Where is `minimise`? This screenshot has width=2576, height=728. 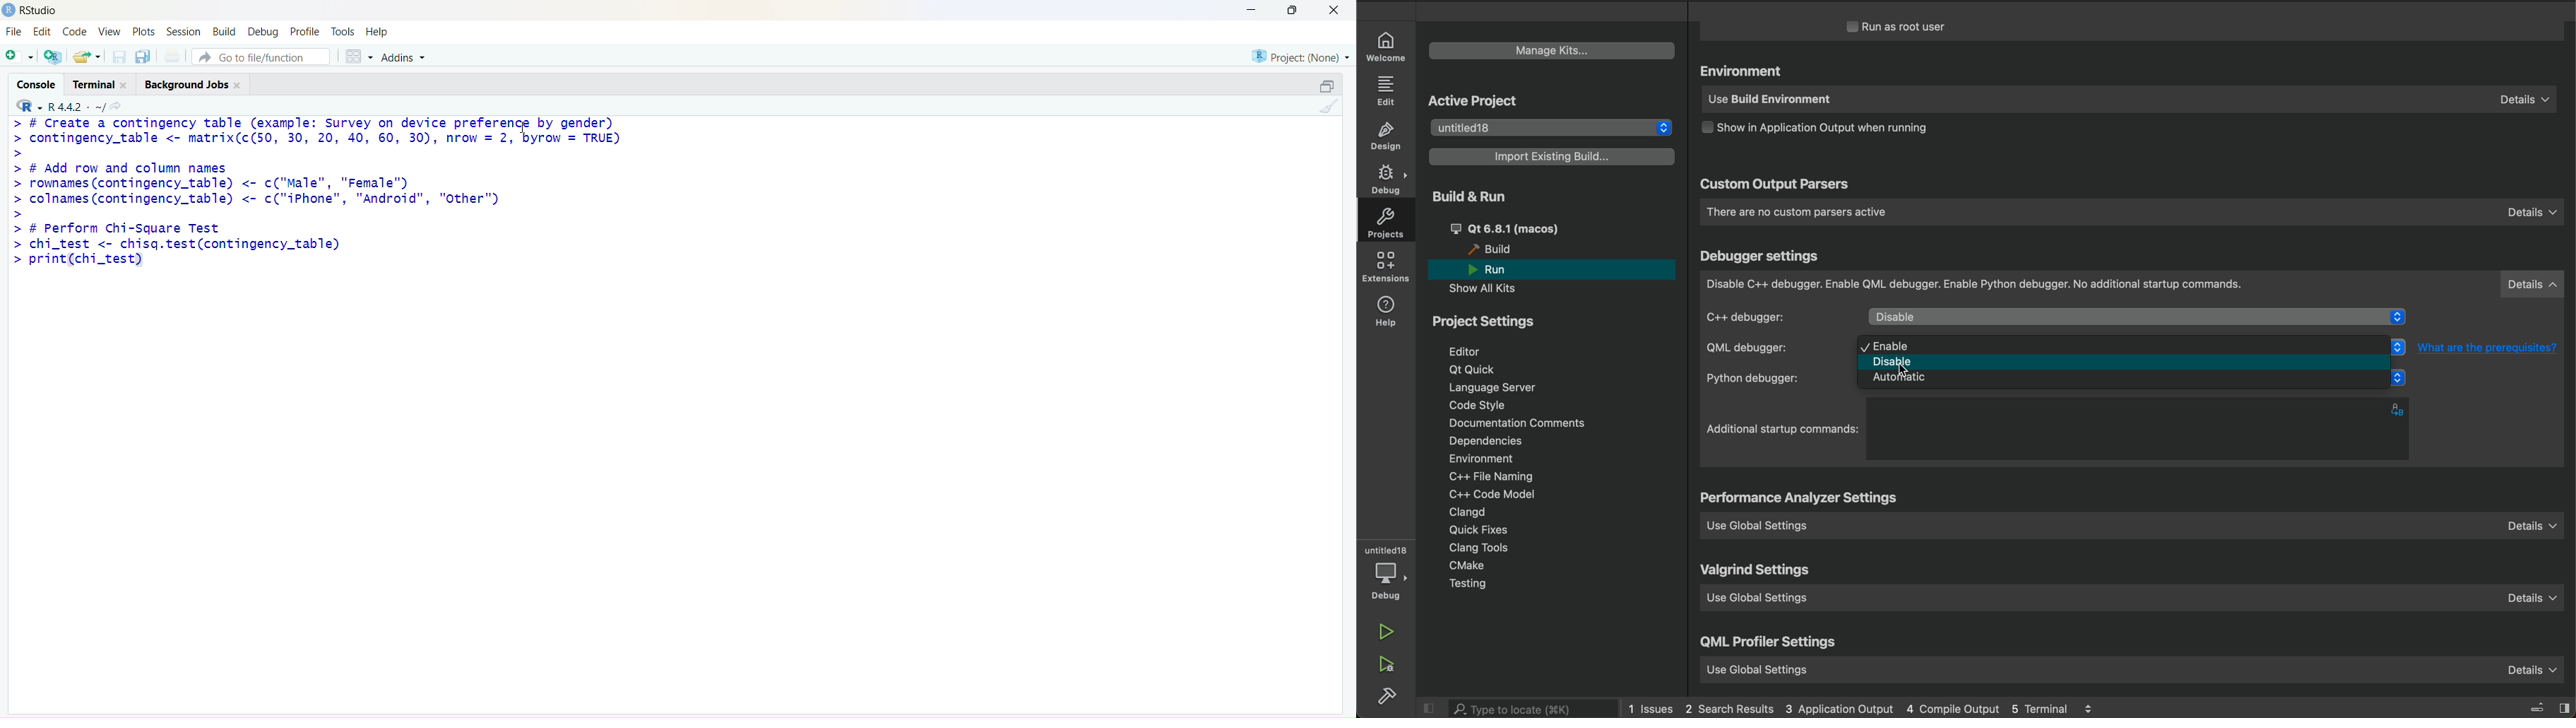 minimise is located at coordinates (1254, 8).